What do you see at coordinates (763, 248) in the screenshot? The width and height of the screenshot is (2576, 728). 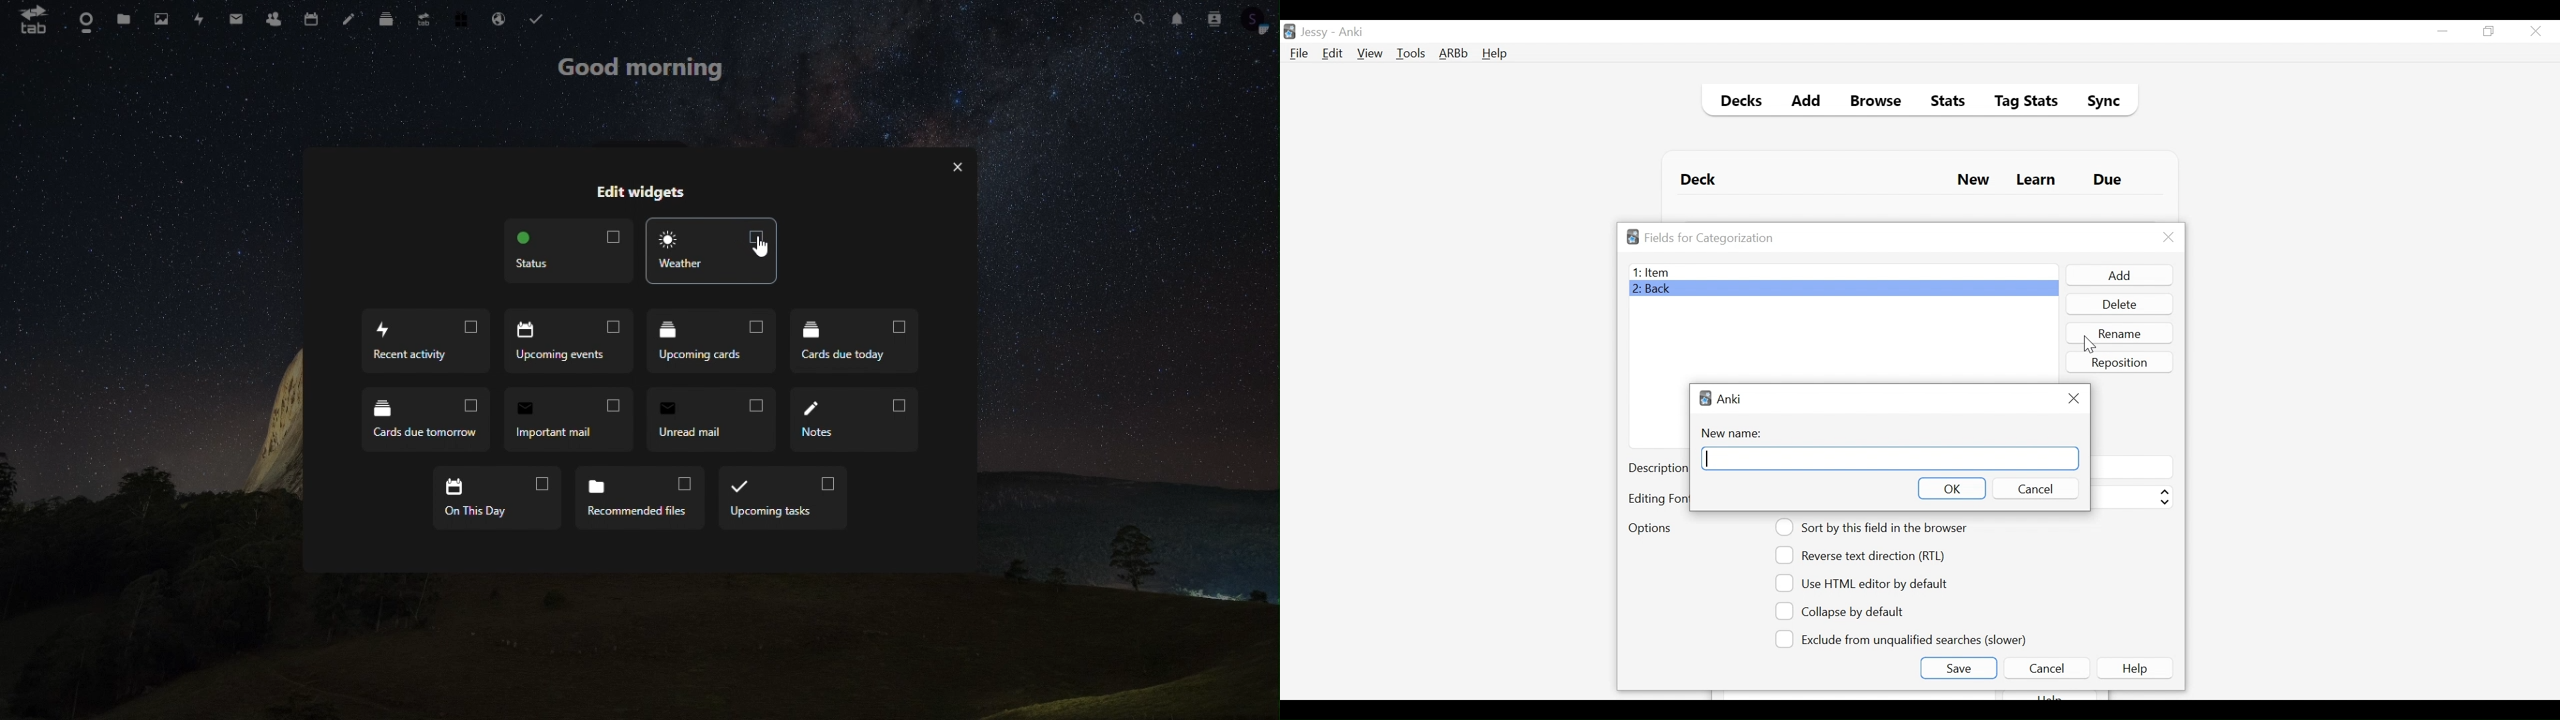 I see `Cursor` at bounding box center [763, 248].